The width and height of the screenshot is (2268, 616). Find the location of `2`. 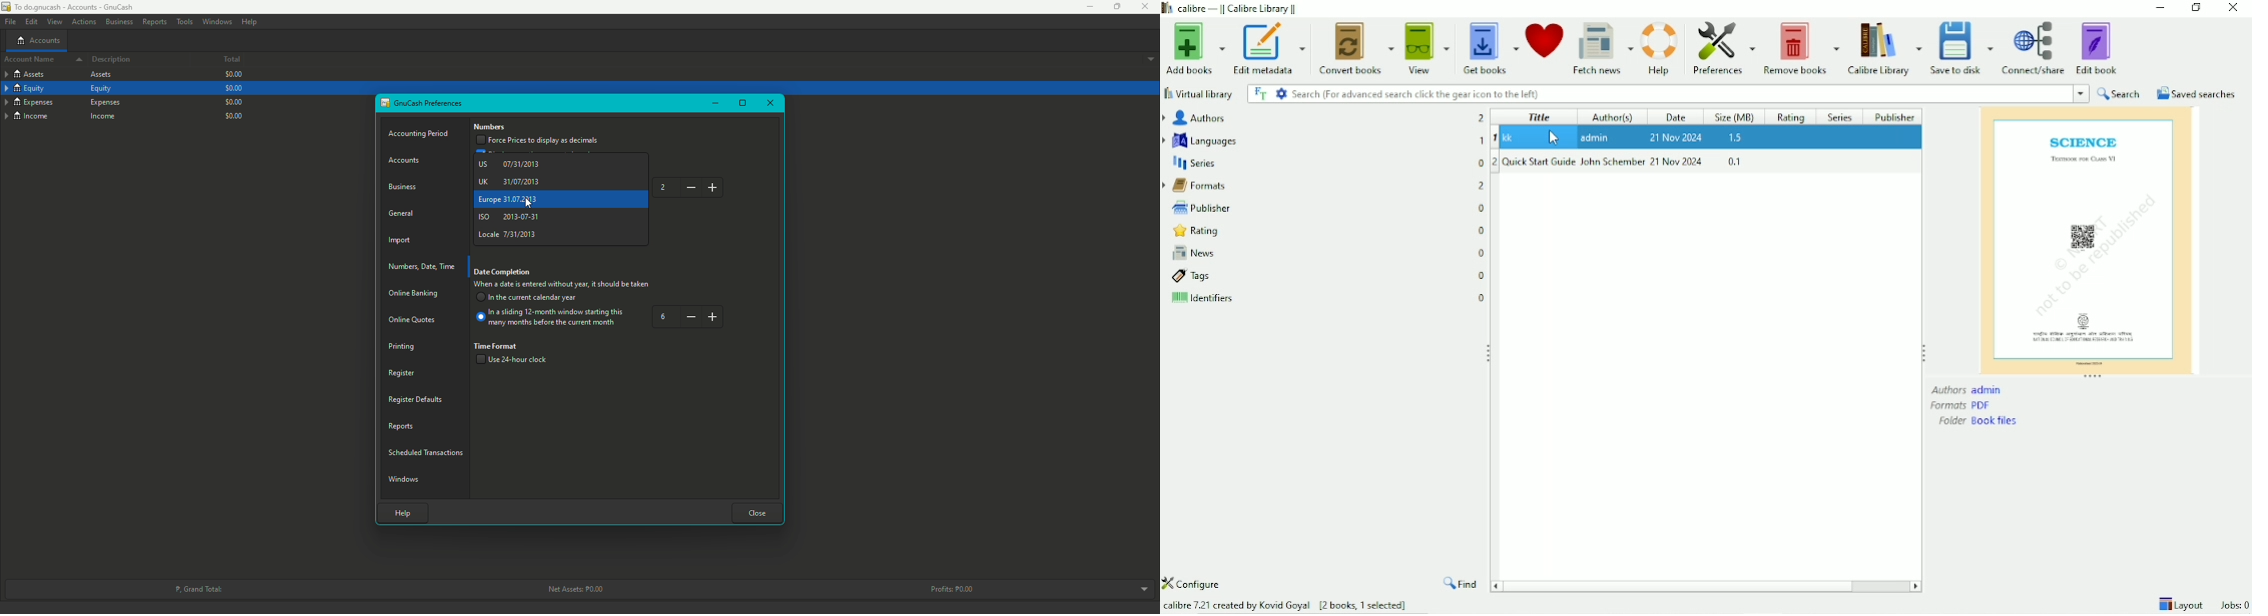

2 is located at coordinates (1482, 186).